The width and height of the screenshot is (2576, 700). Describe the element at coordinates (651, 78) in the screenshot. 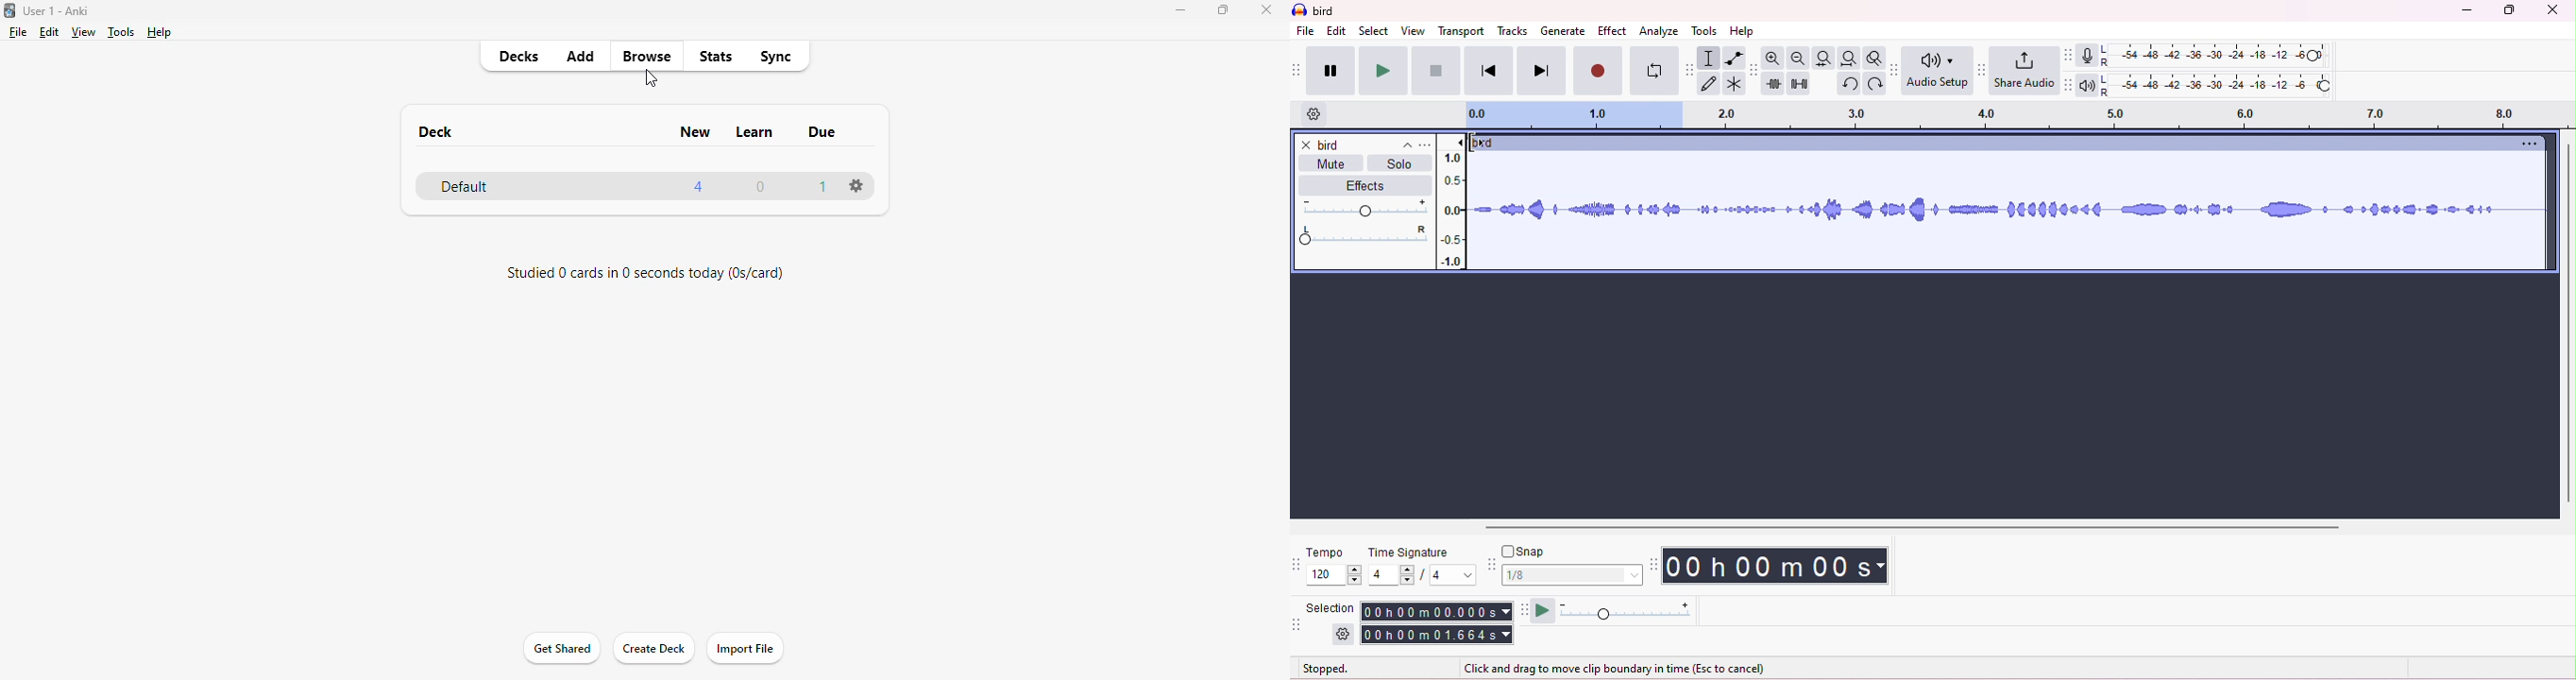

I see `cursor` at that location.